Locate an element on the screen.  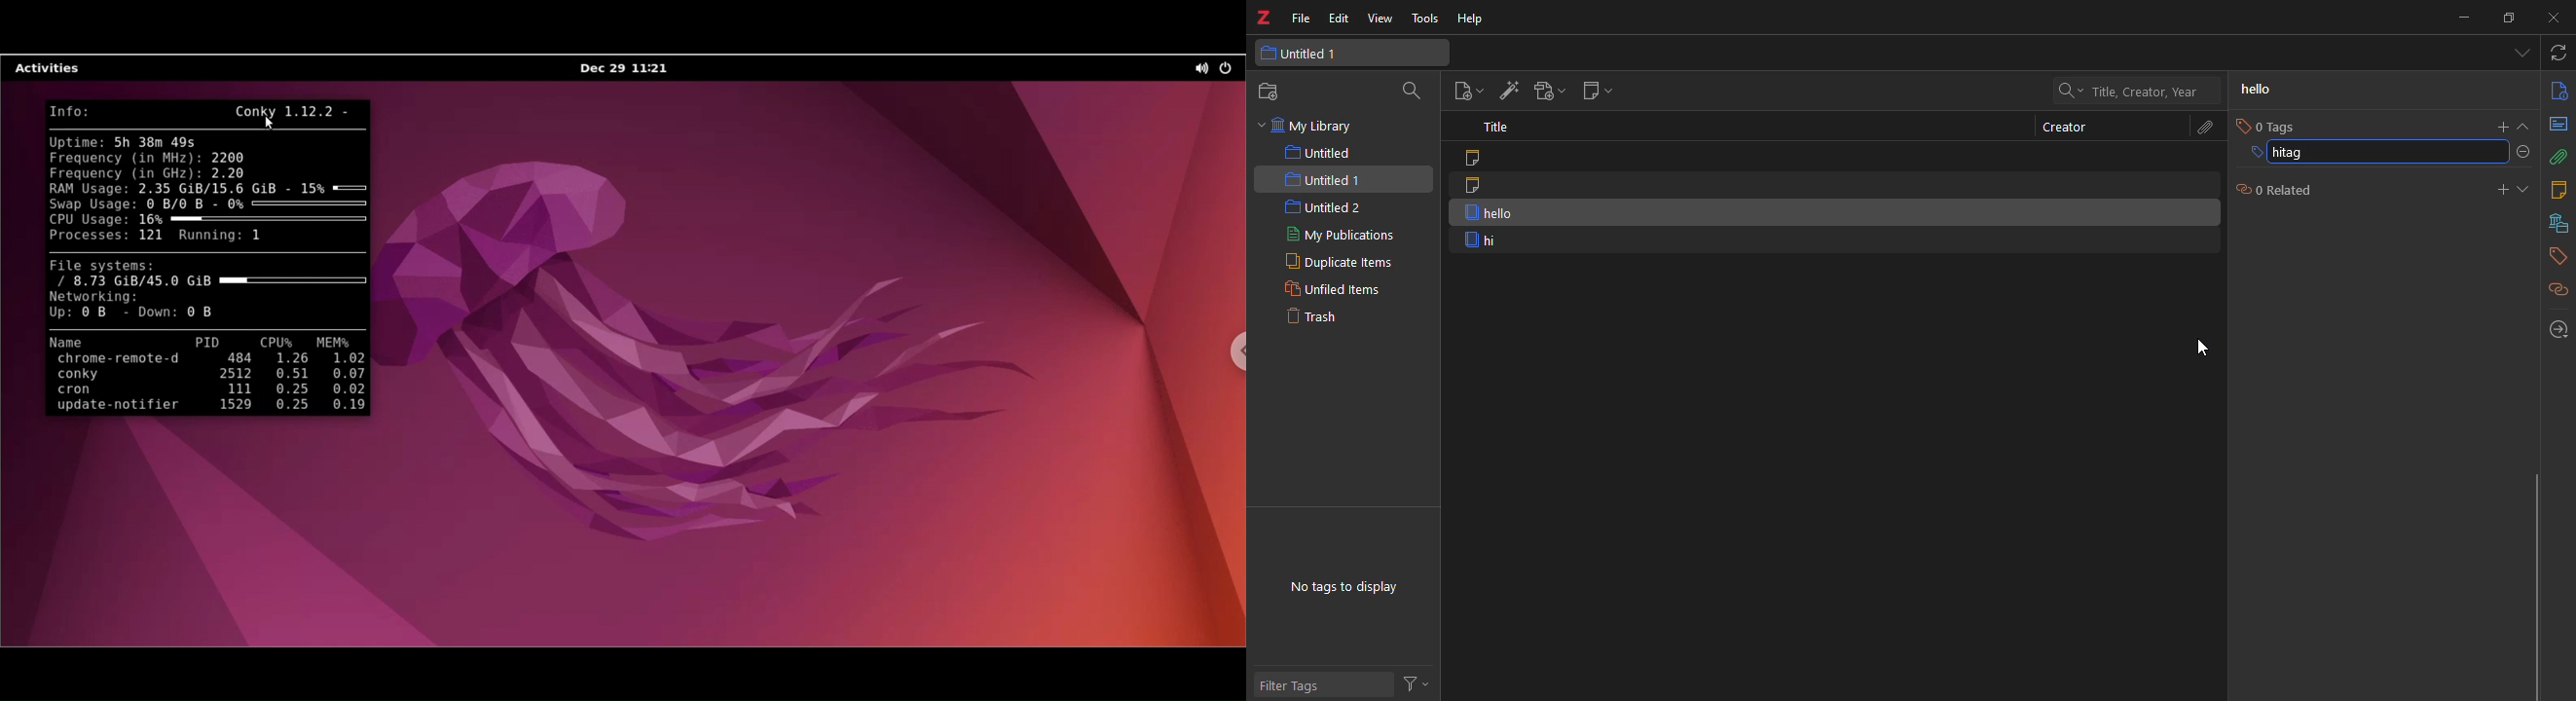
help is located at coordinates (1474, 18).